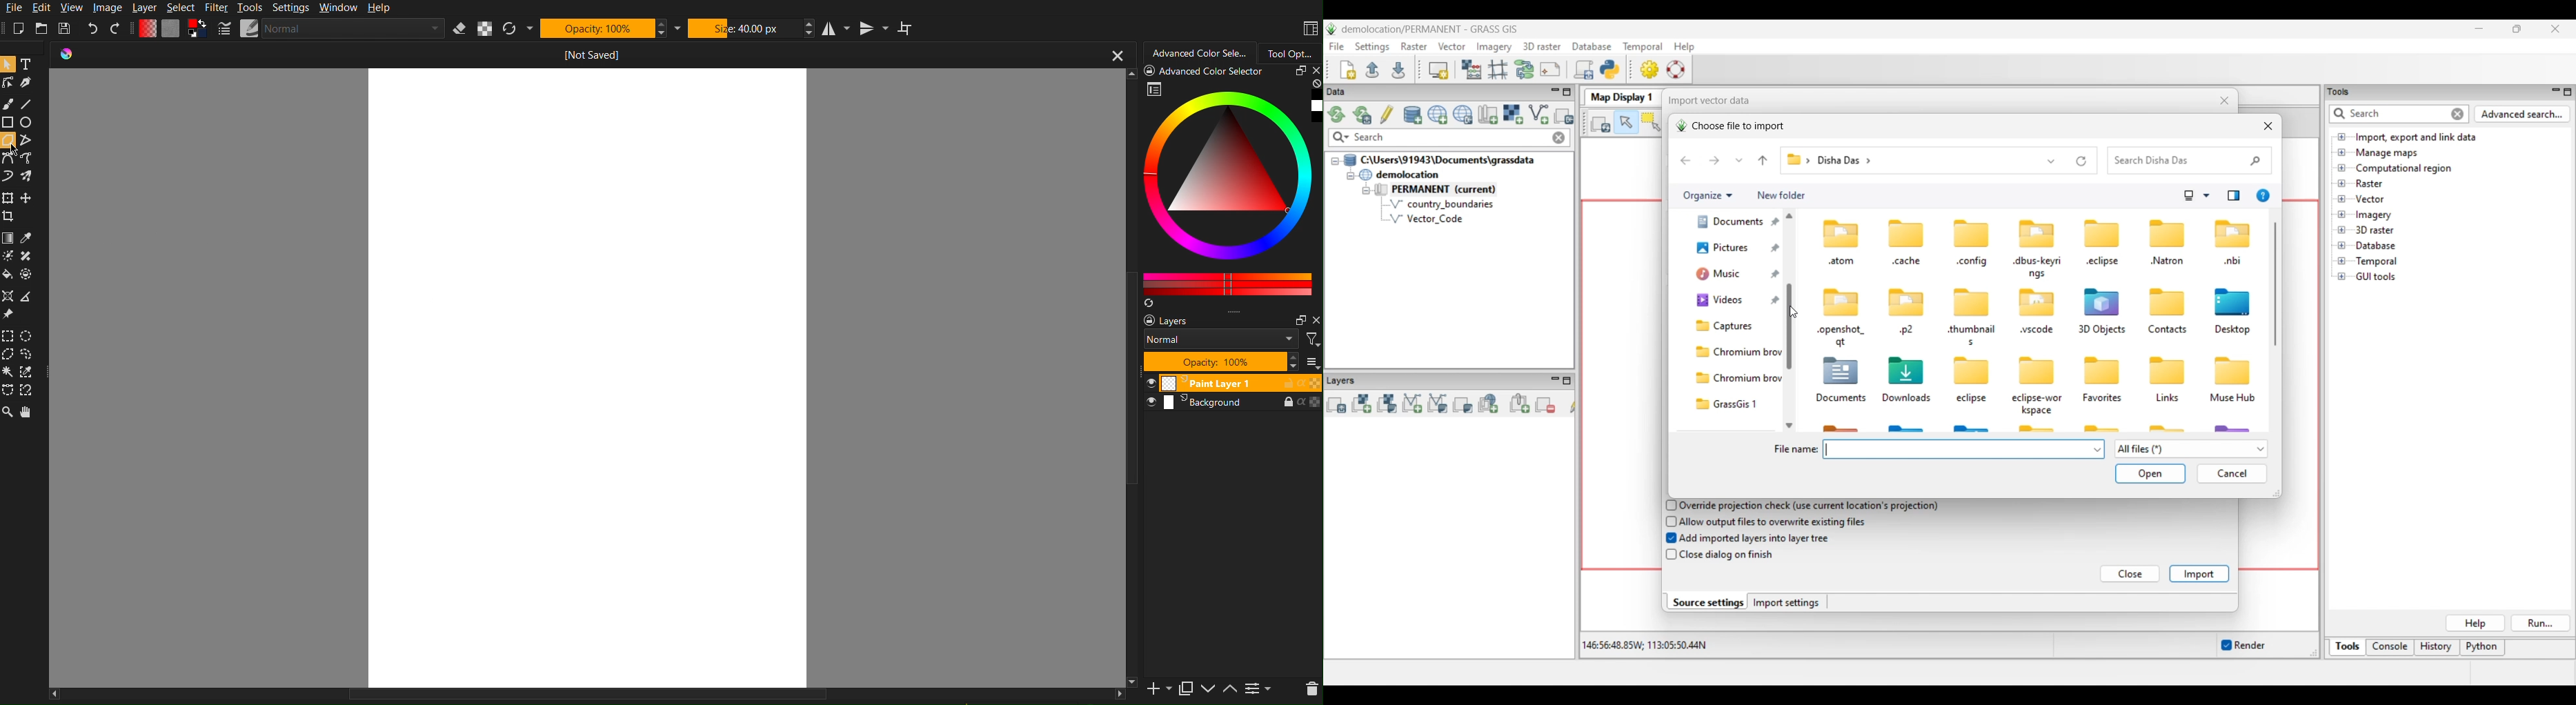  I want to click on close panel, so click(1314, 72).